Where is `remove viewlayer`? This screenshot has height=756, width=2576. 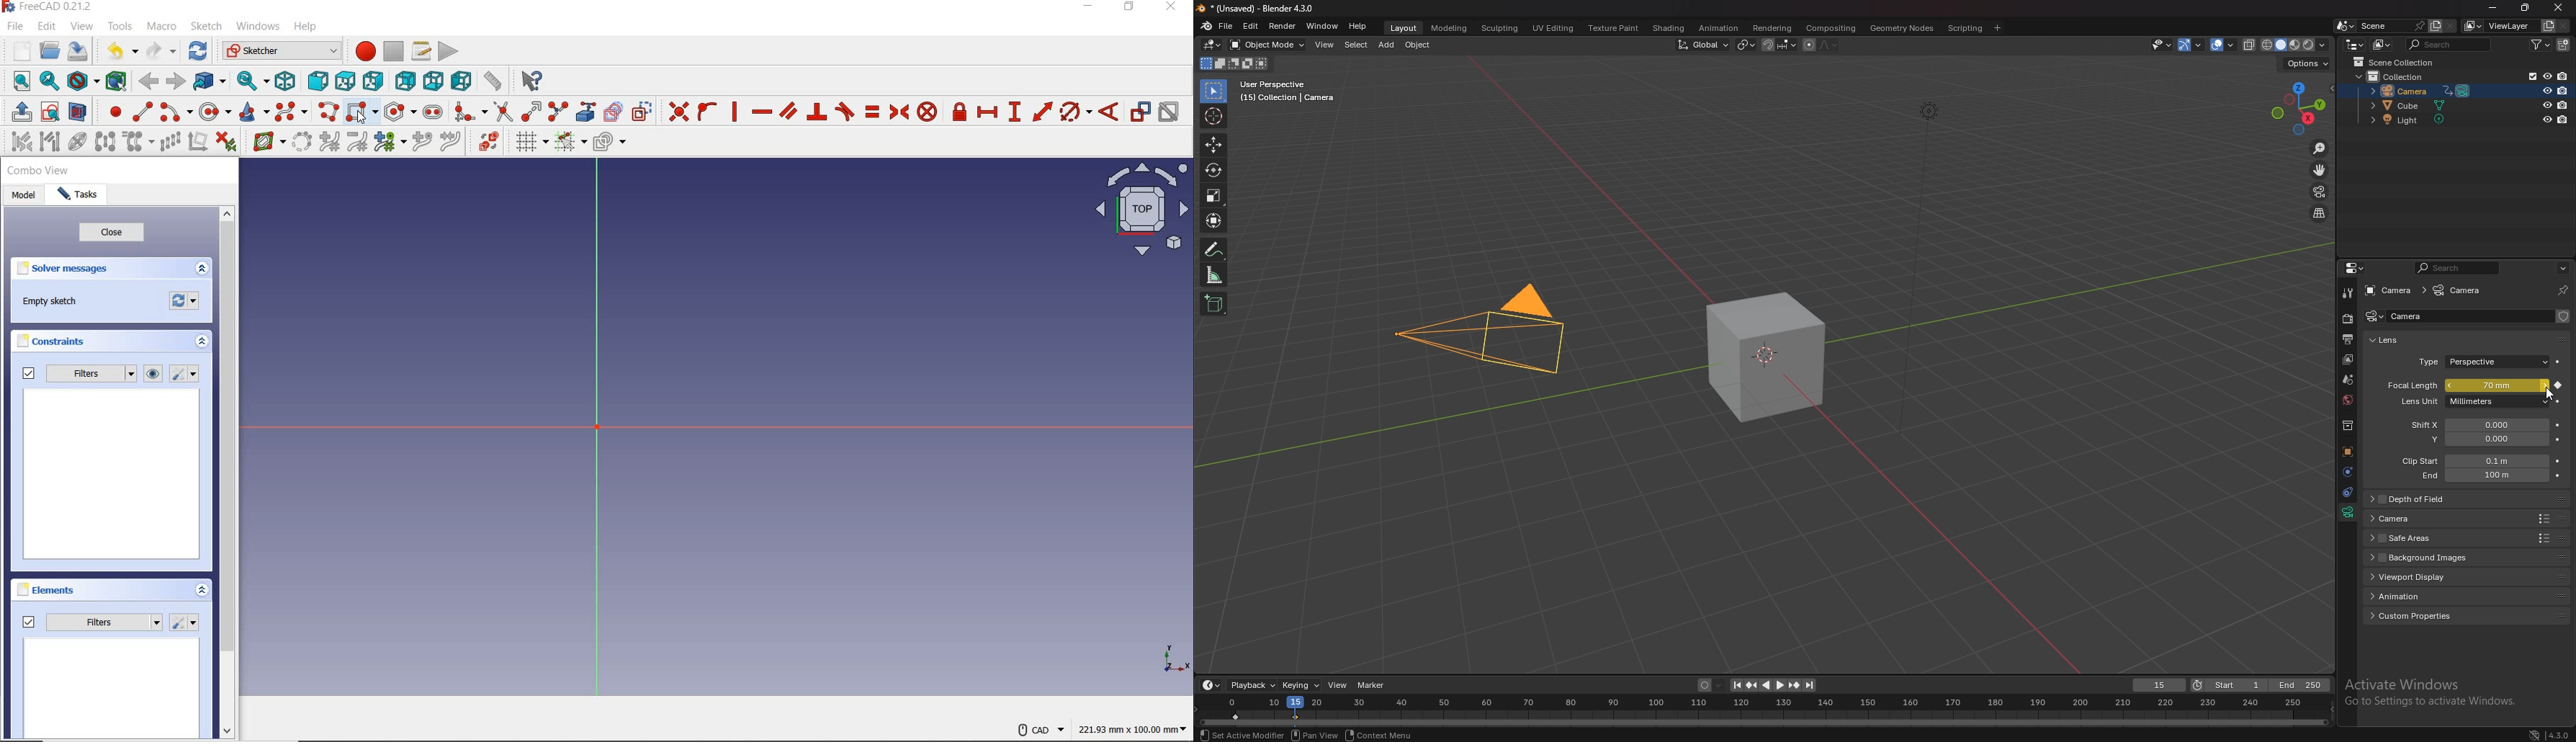 remove viewlayer is located at coordinates (2564, 25).